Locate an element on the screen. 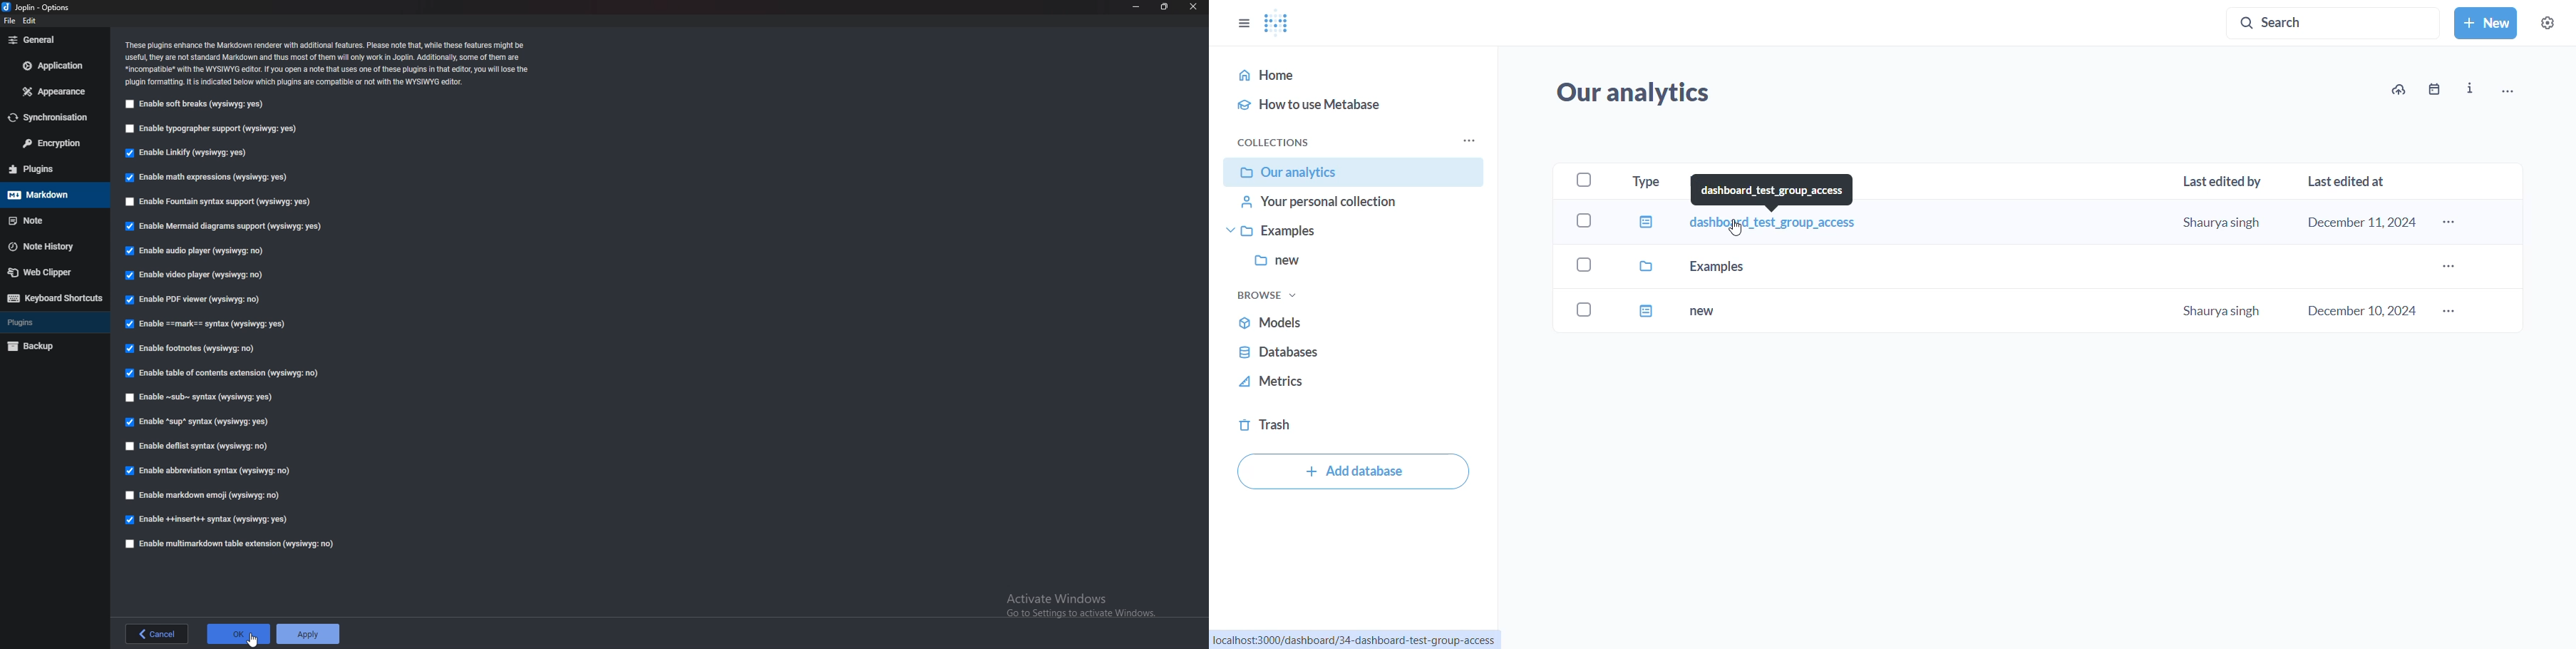 This screenshot has width=2576, height=672. Enable abbreviation syntax (wysiwyg: no) is located at coordinates (207, 471).